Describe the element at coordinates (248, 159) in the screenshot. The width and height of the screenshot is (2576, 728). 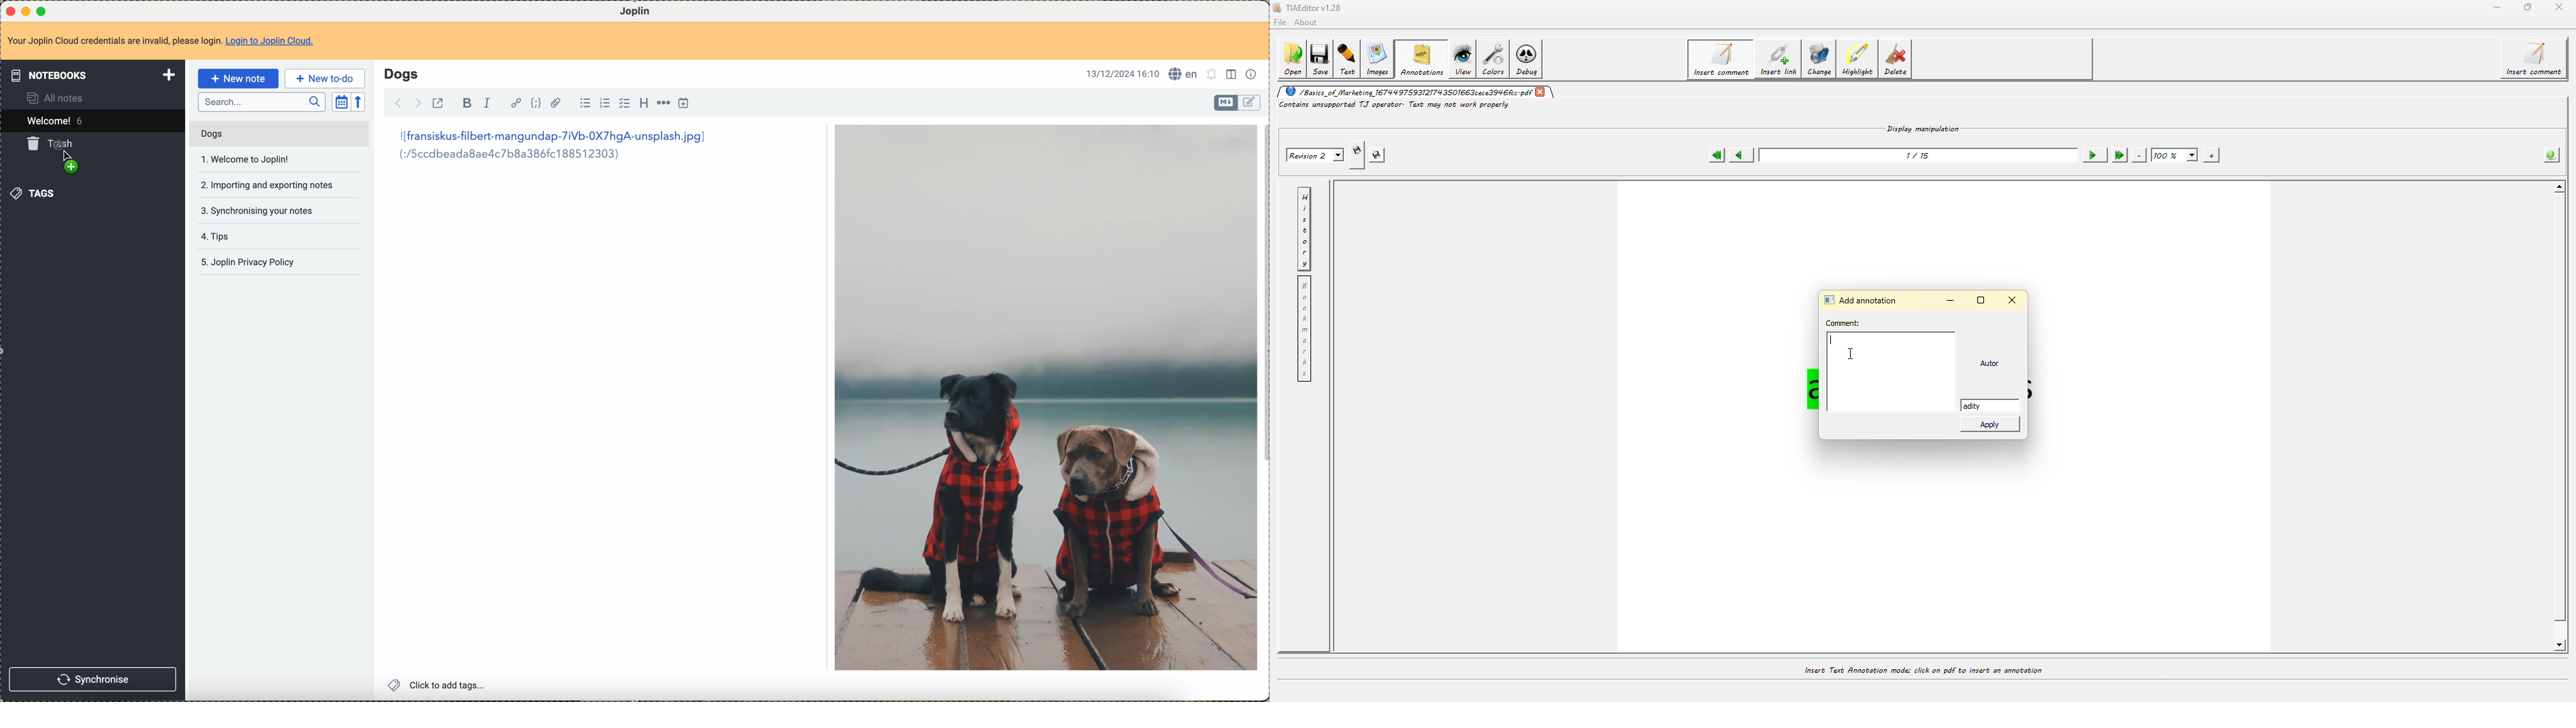
I see `welcome to joplin` at that location.